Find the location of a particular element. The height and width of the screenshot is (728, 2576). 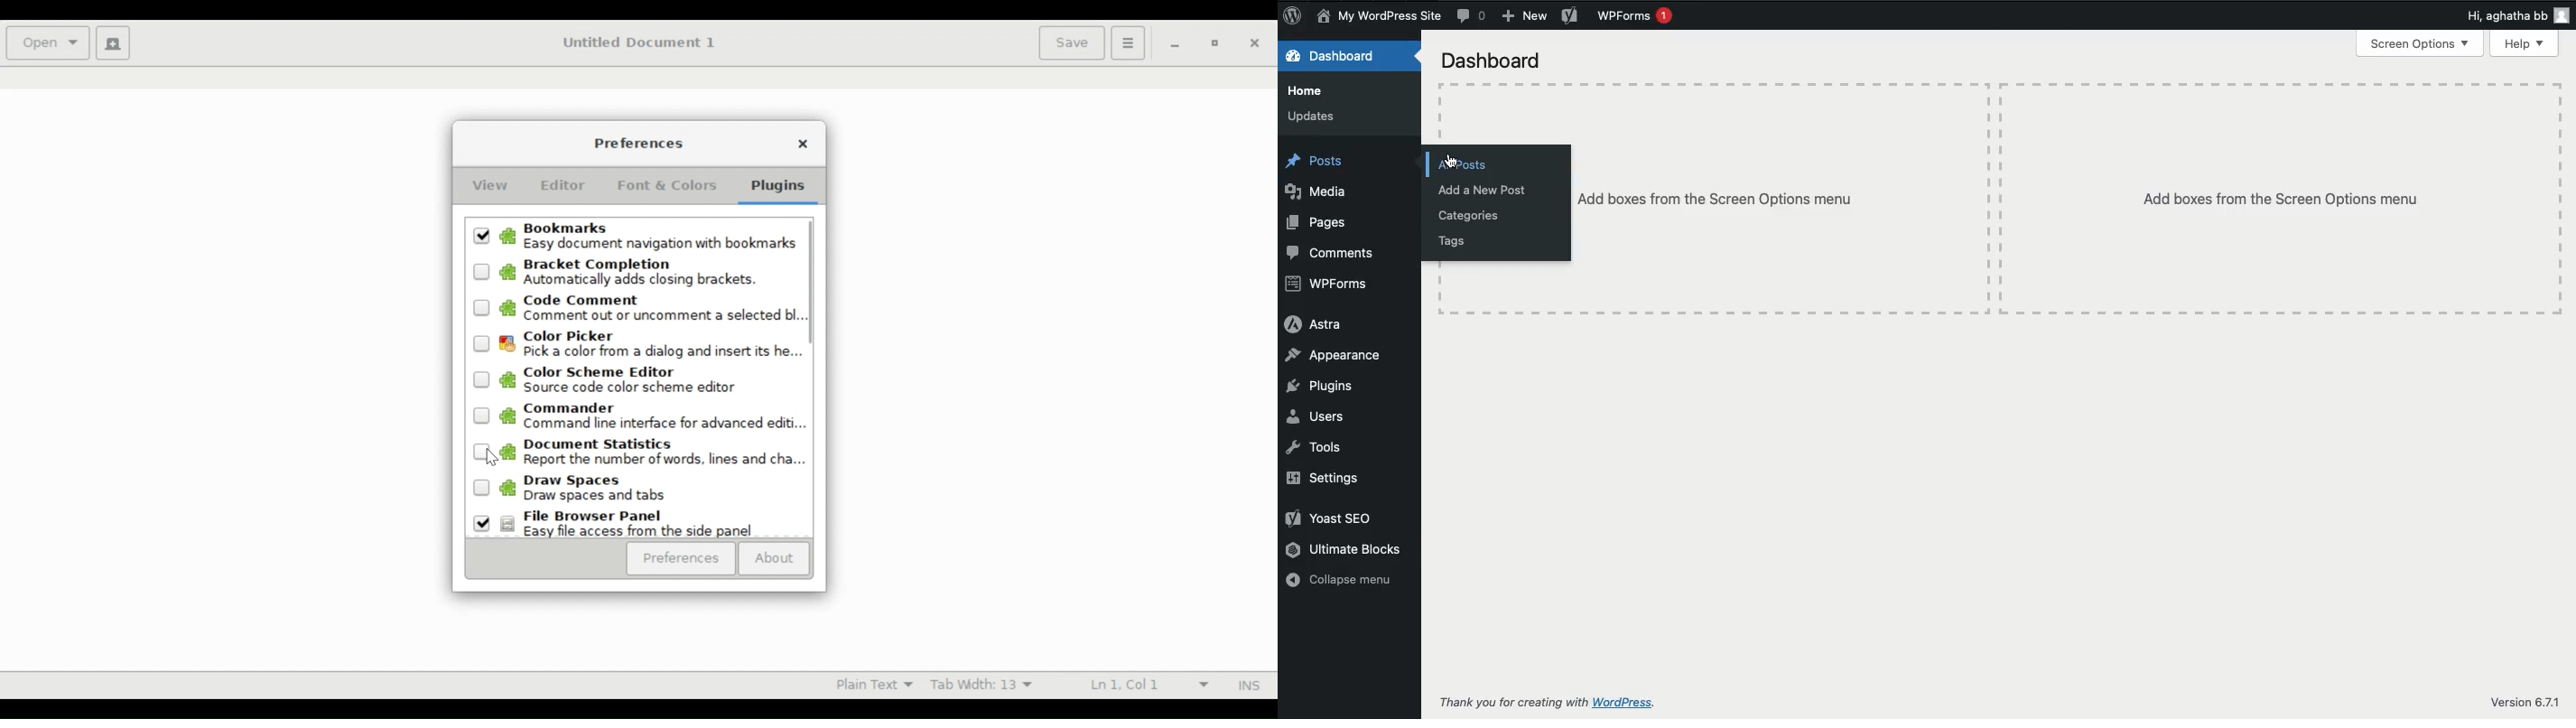

Dashboard  is located at coordinates (1493, 61).